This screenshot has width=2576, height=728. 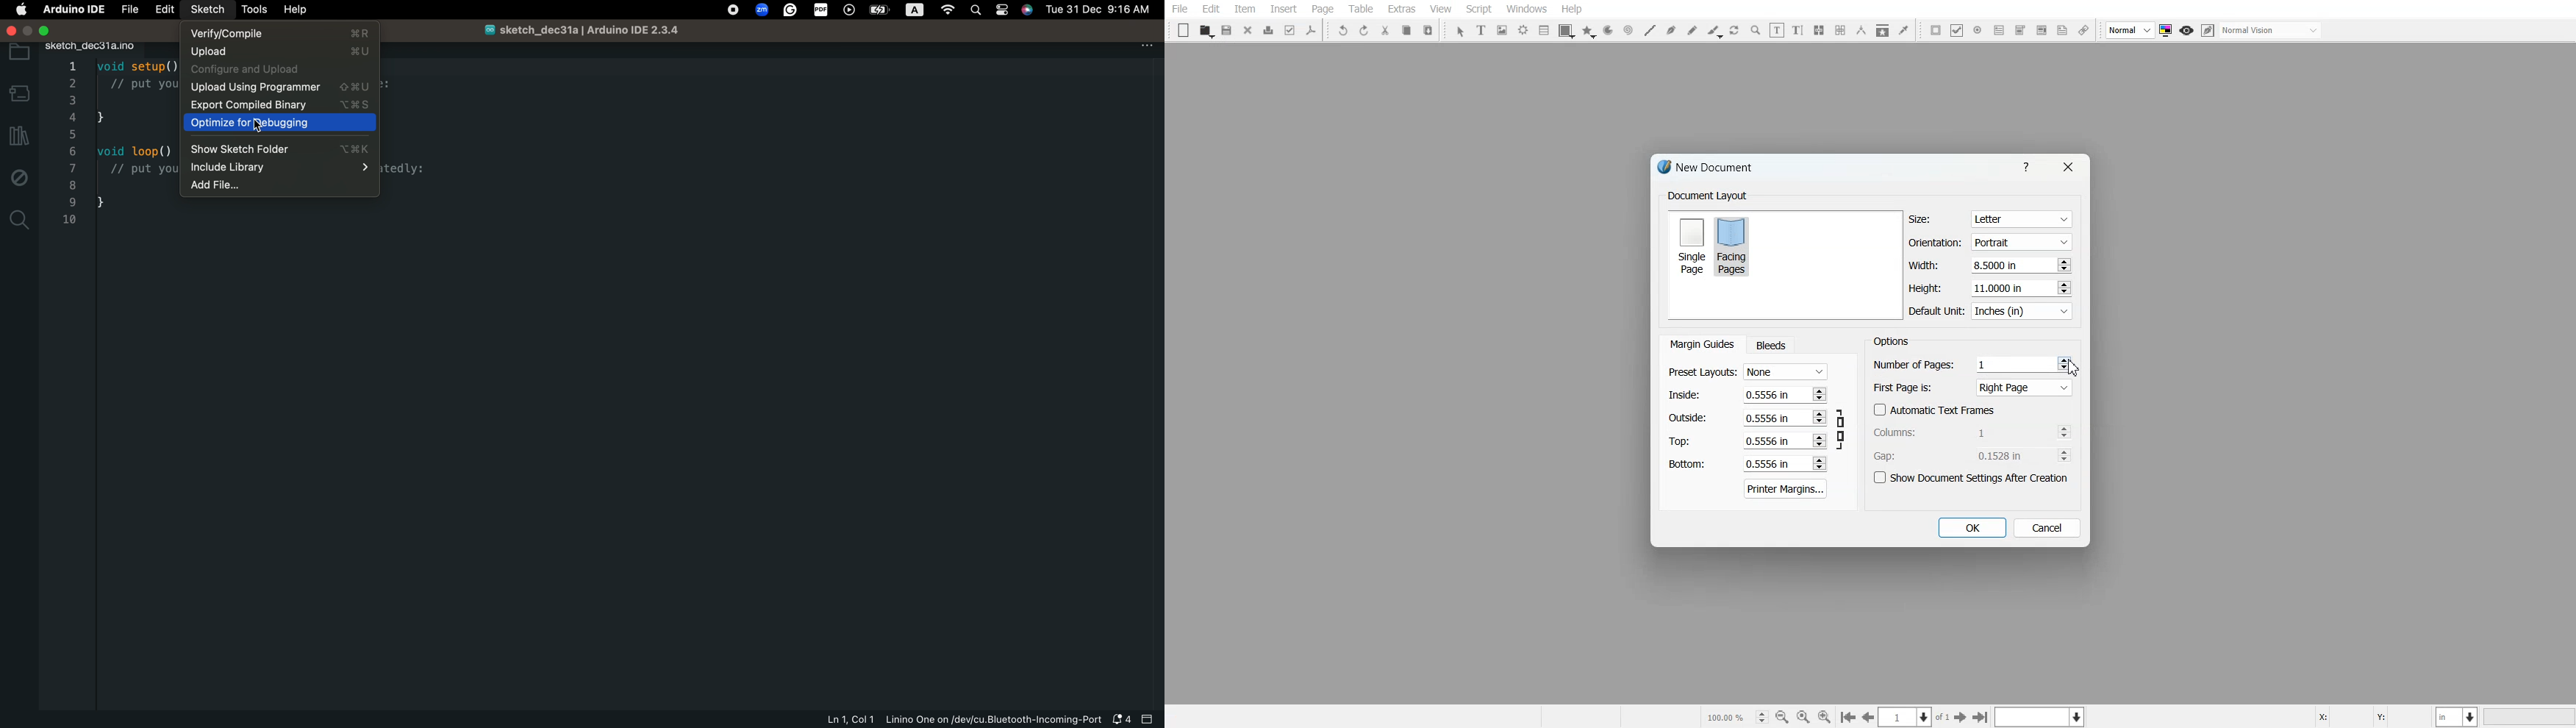 What do you see at coordinates (1479, 9) in the screenshot?
I see `Script` at bounding box center [1479, 9].